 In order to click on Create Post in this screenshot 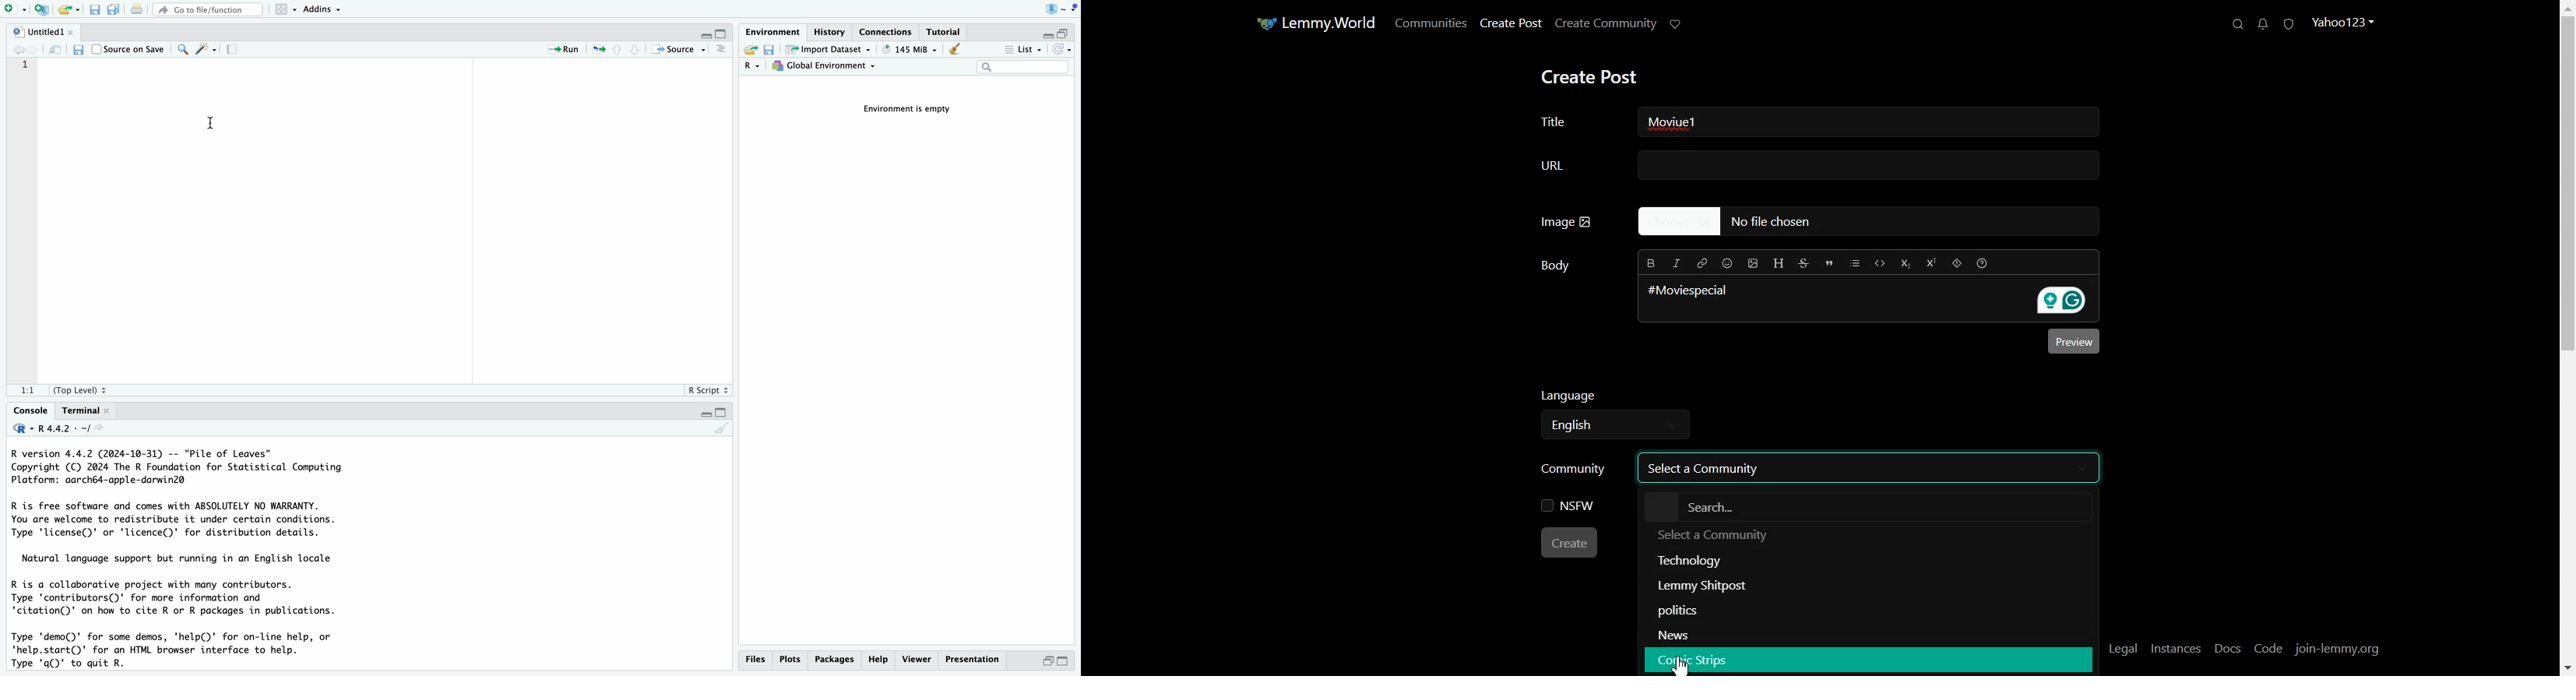, I will do `click(1589, 78)`.